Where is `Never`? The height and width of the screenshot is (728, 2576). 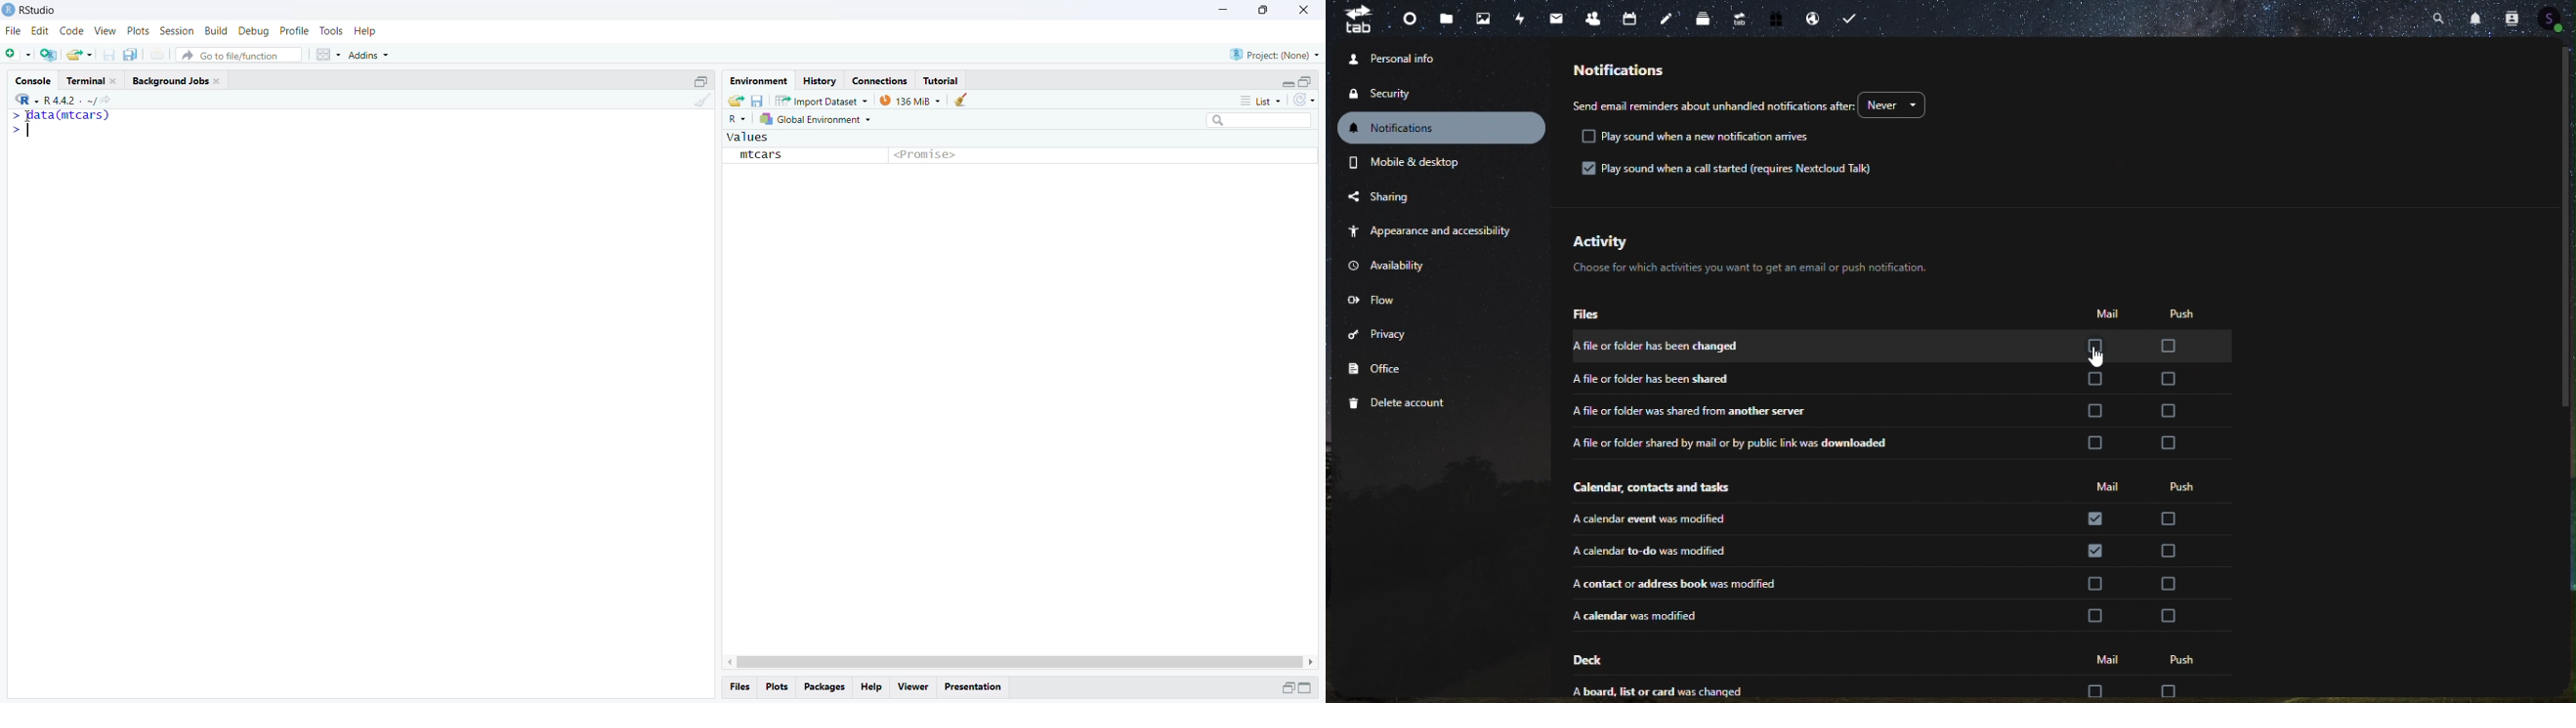 Never is located at coordinates (1894, 106).